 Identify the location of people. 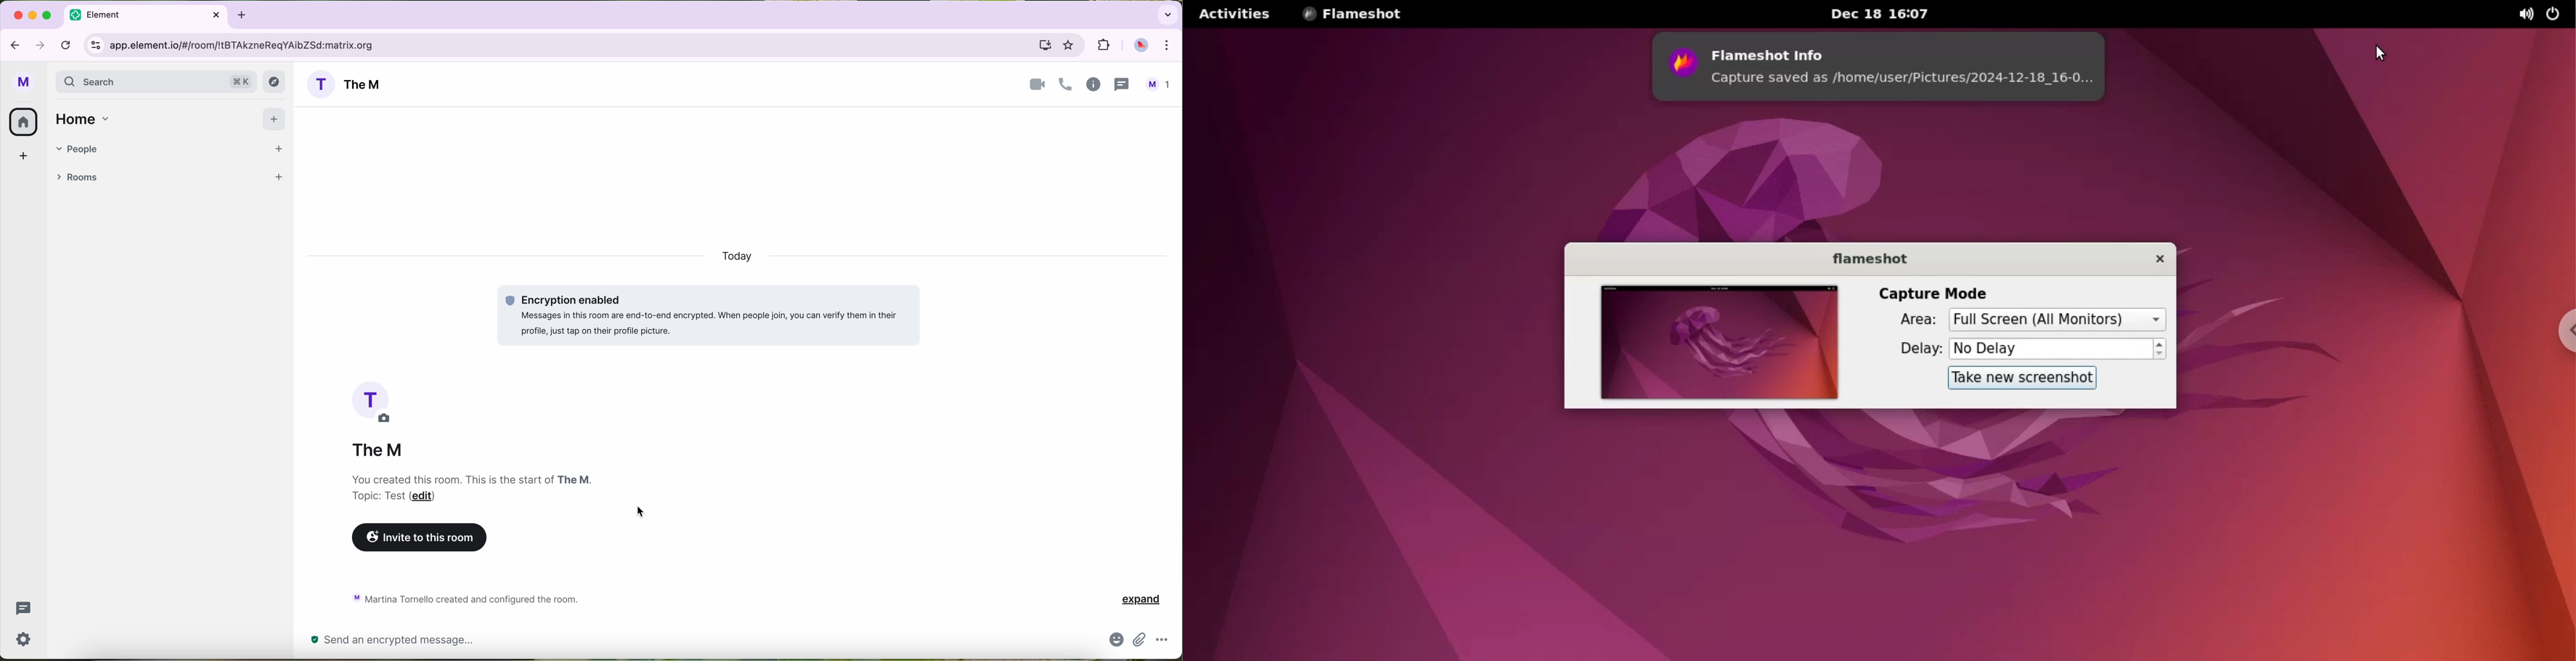
(1146, 84).